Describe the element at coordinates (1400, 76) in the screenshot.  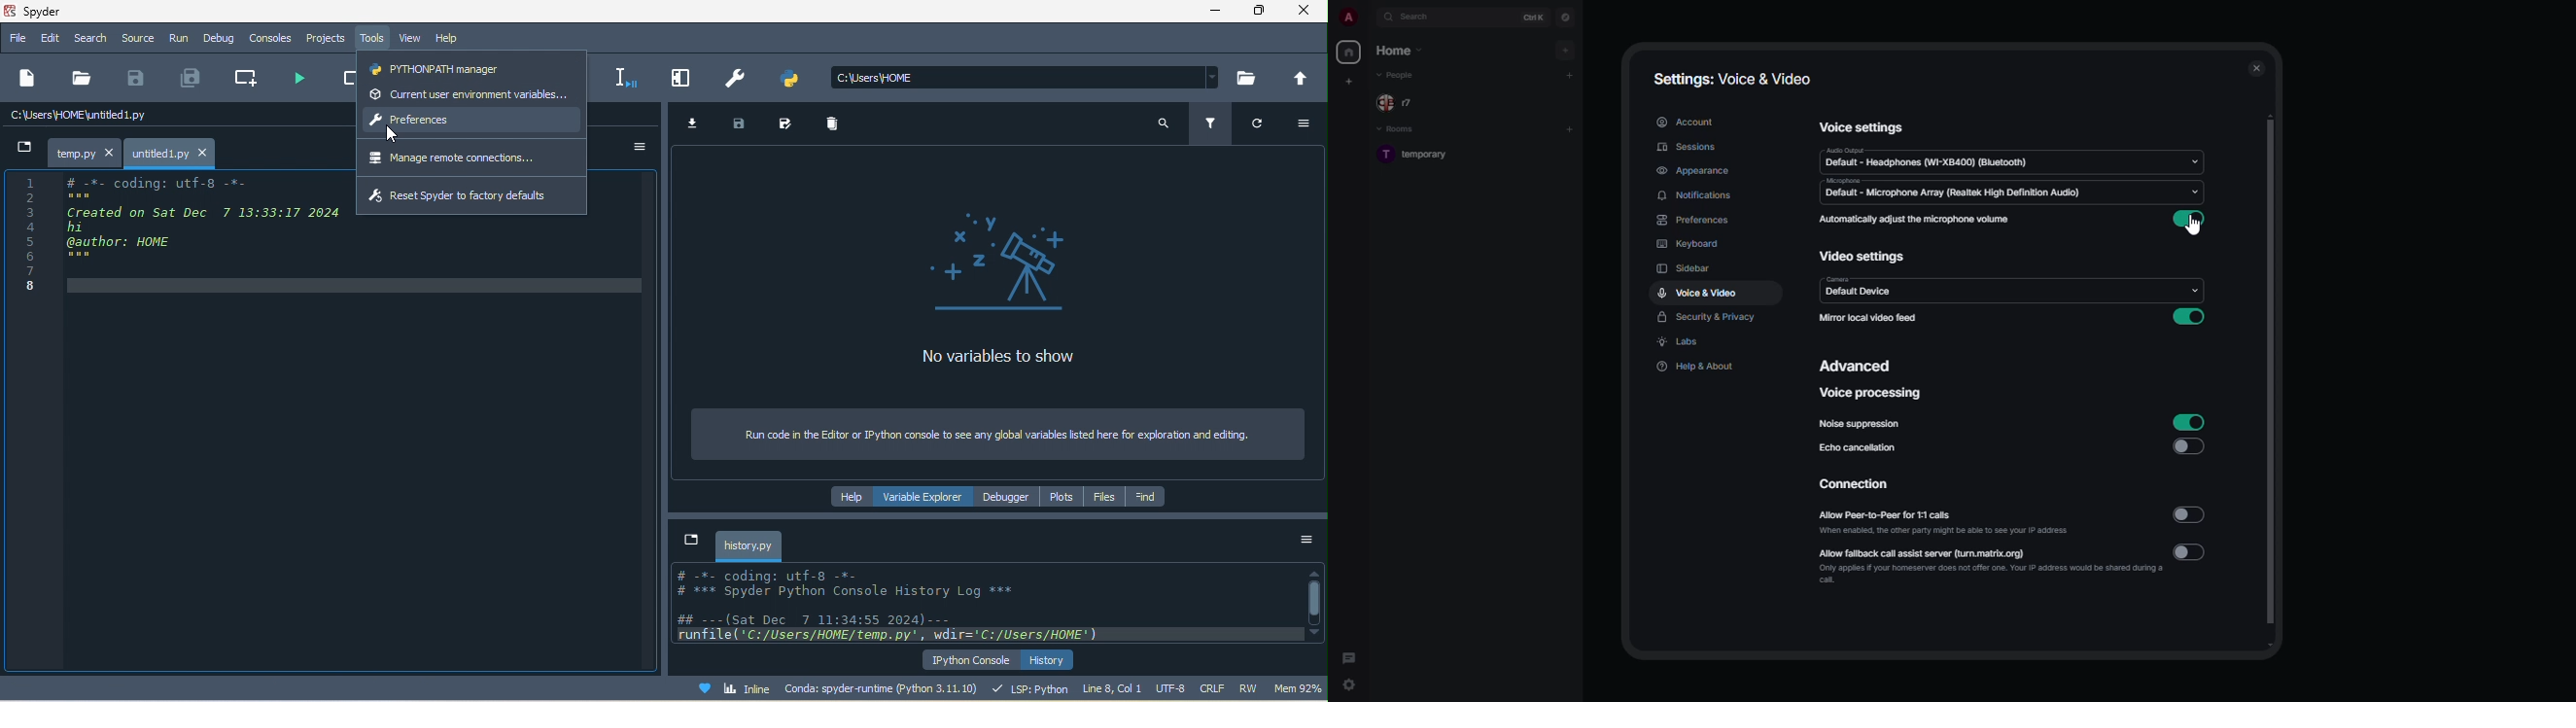
I see `people` at that location.